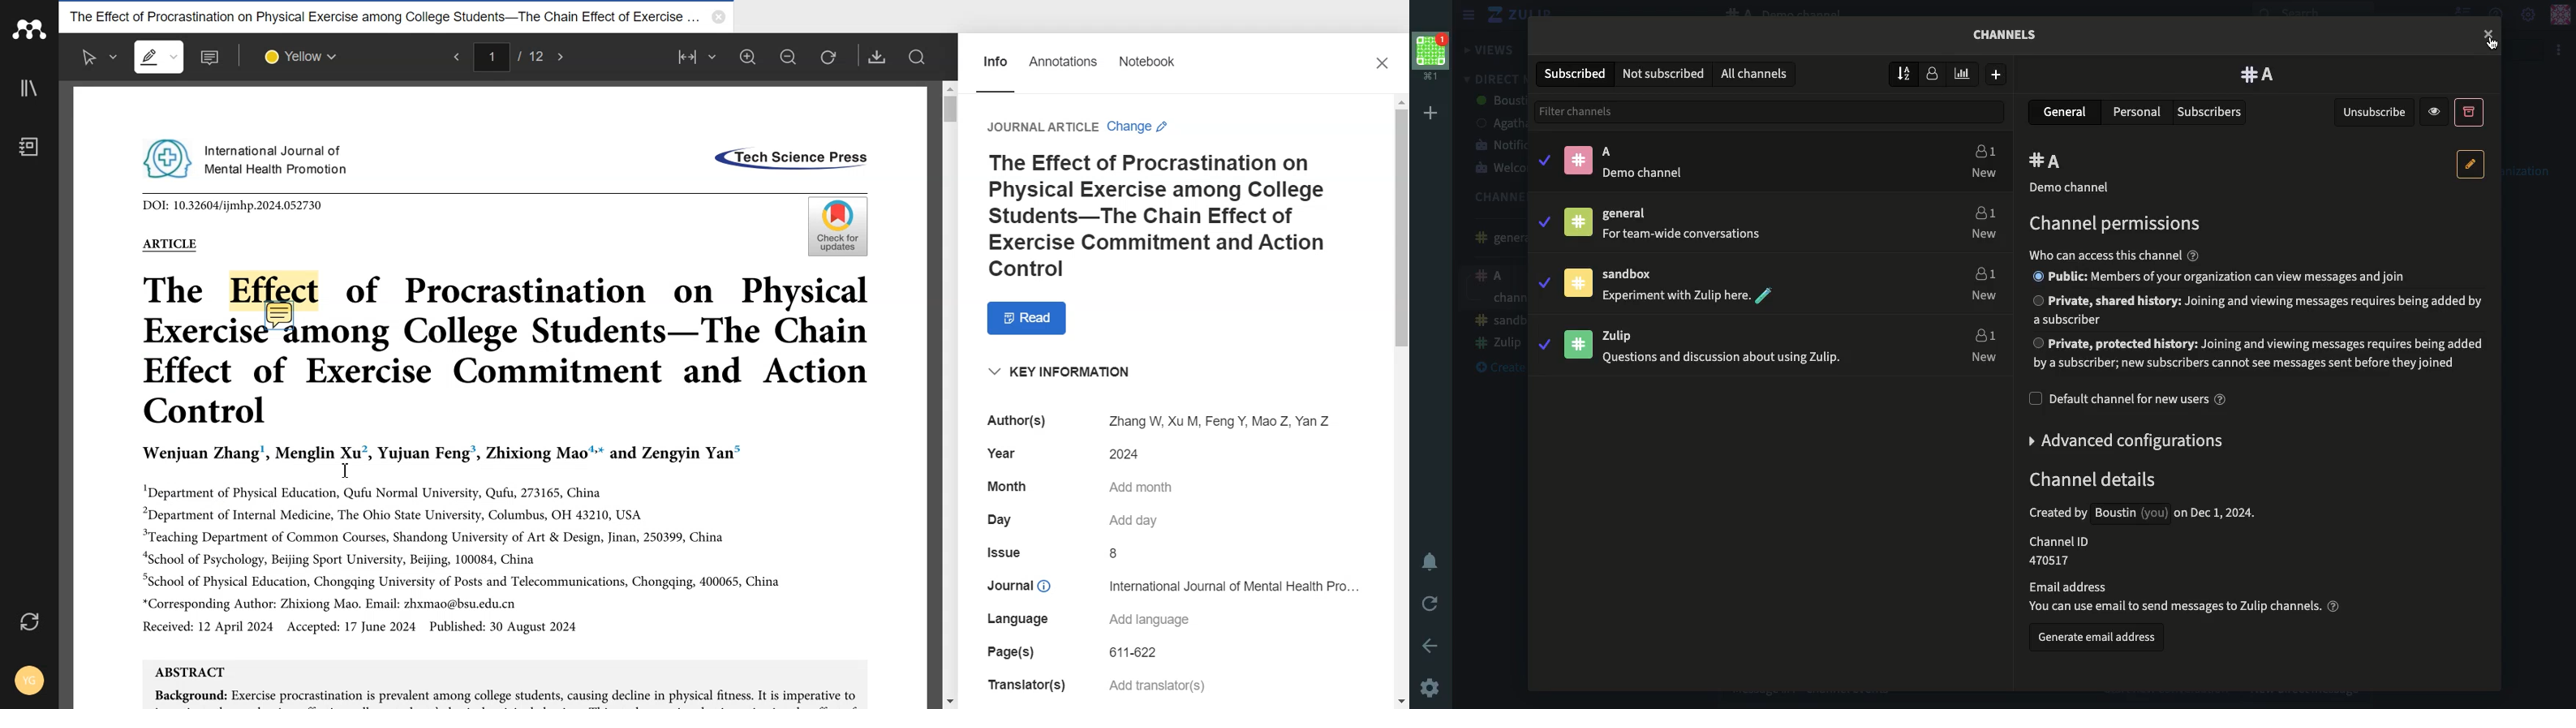 The height and width of the screenshot is (728, 2576). I want to click on General, so click(2067, 111).